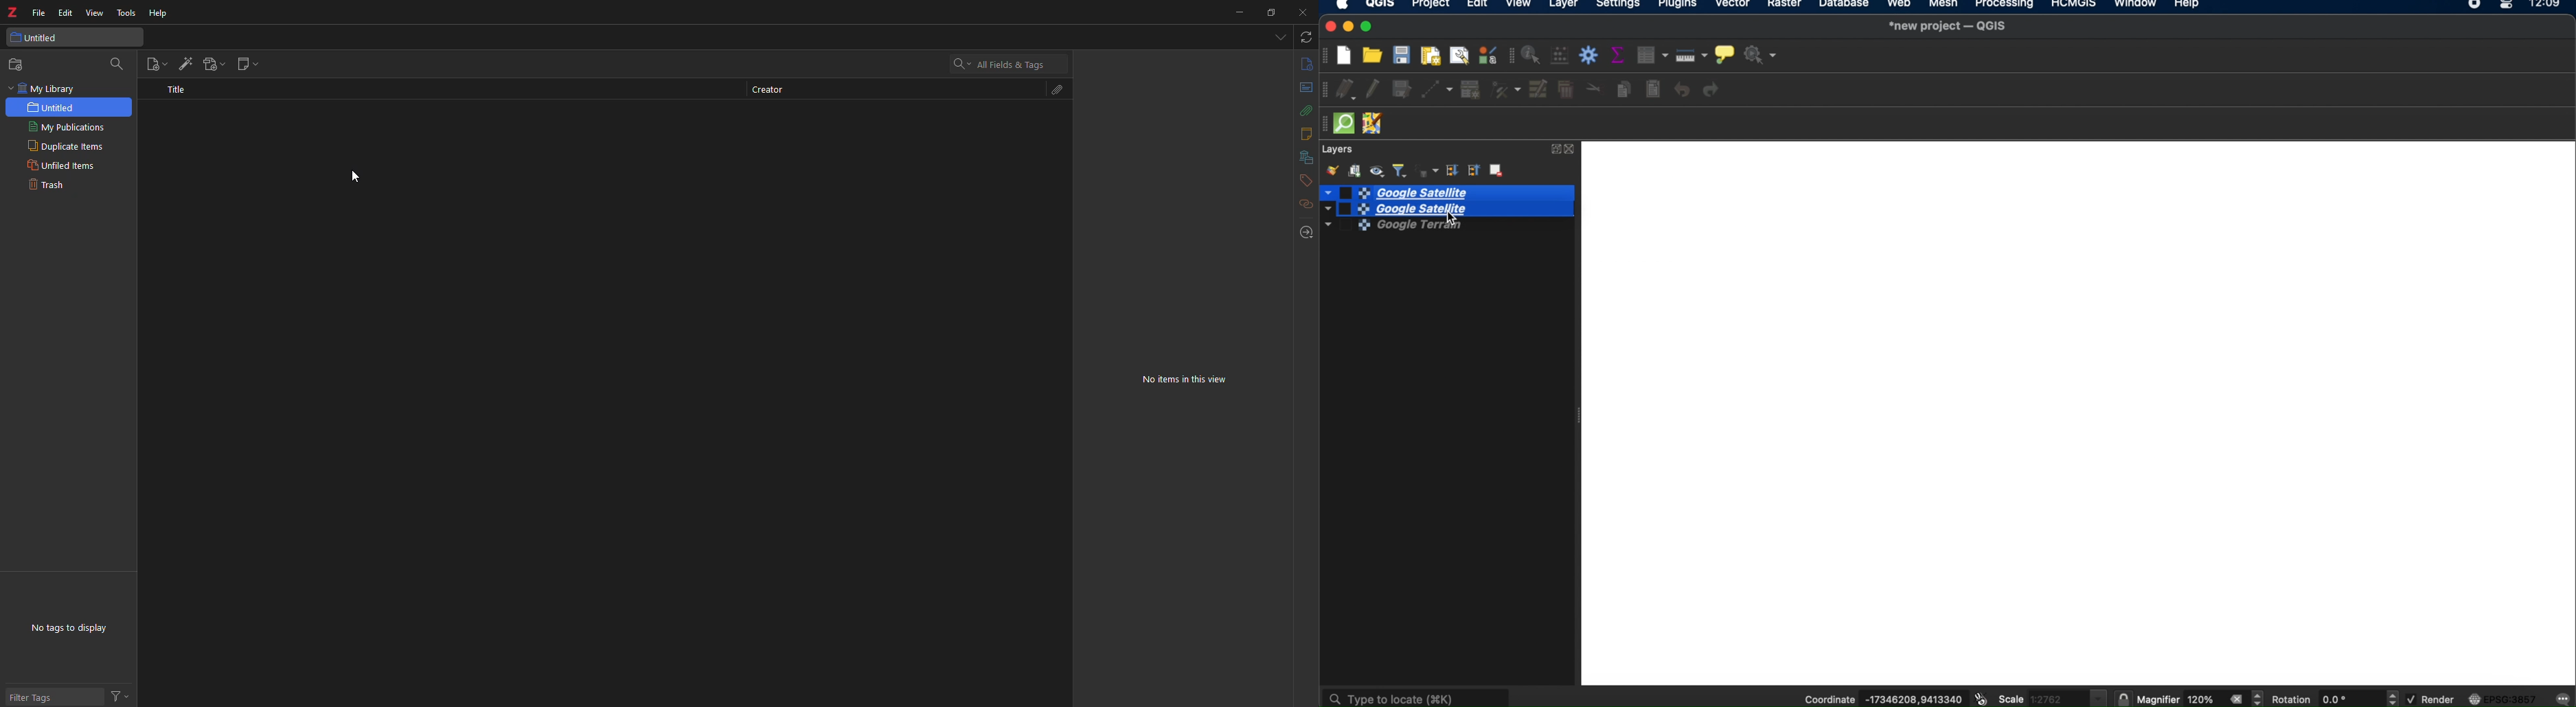 This screenshot has height=728, width=2576. What do you see at coordinates (1561, 56) in the screenshot?
I see `open field calculator` at bounding box center [1561, 56].